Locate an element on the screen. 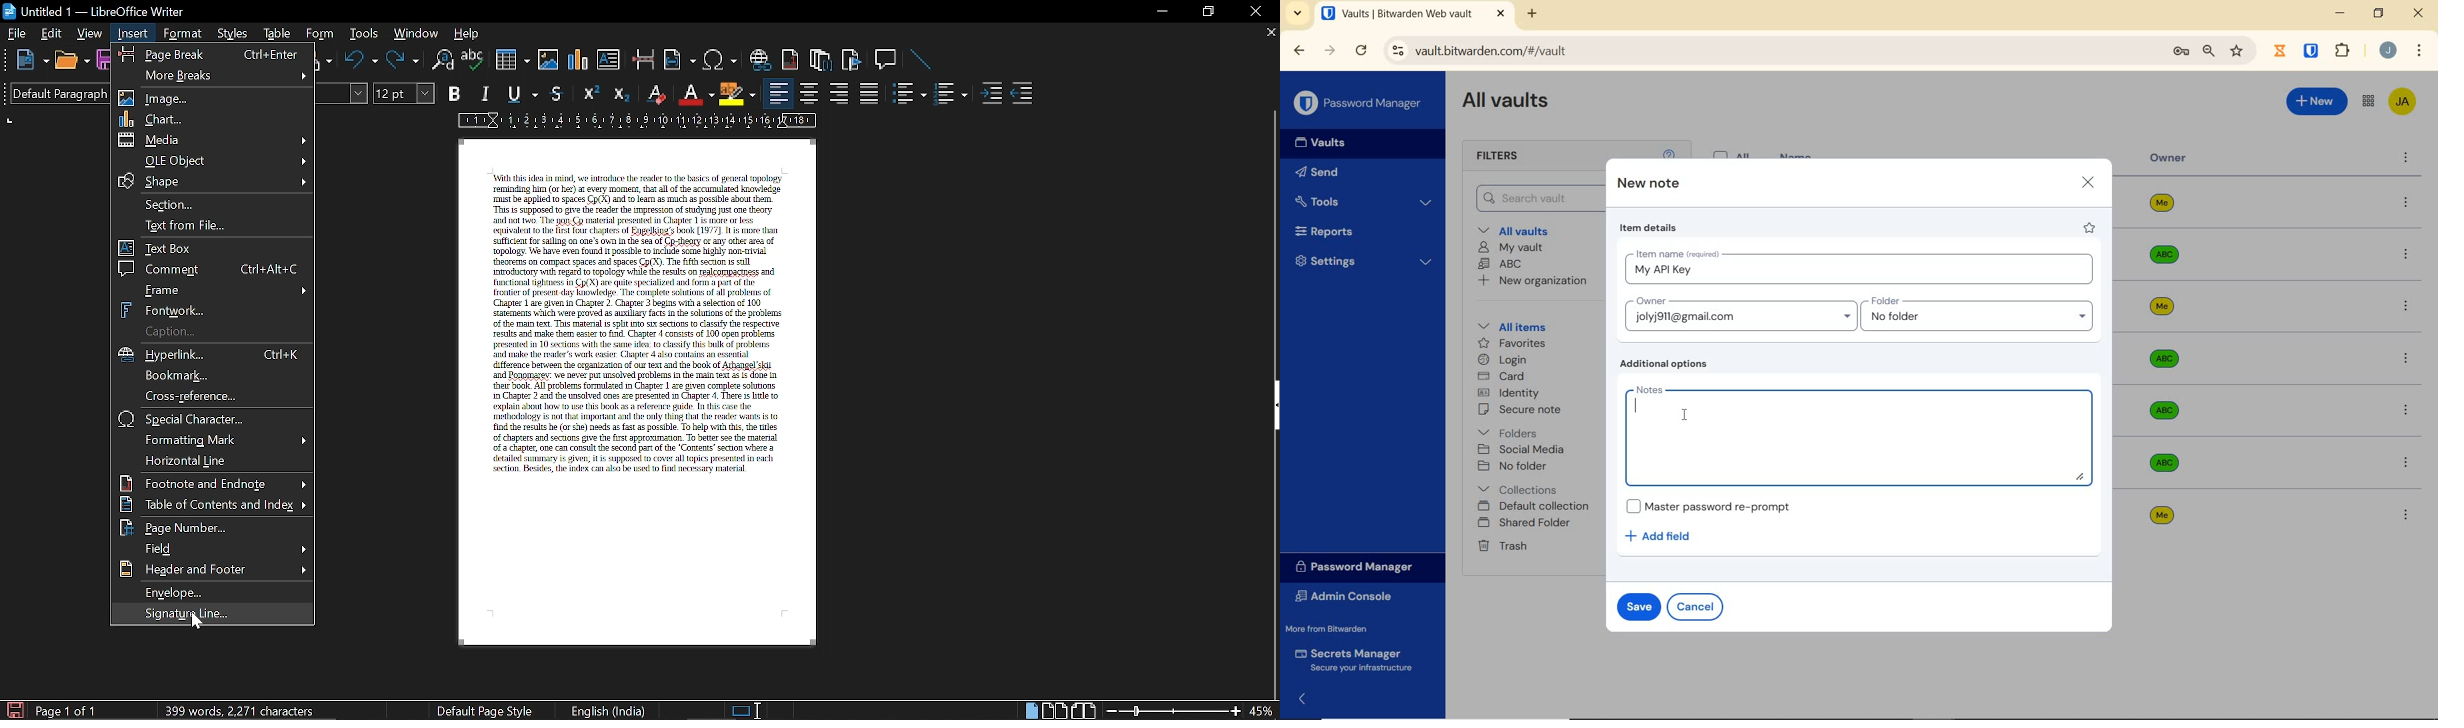 Image resolution: width=2464 pixels, height=728 pixels. sidebar view is located at coordinates (1272, 407).